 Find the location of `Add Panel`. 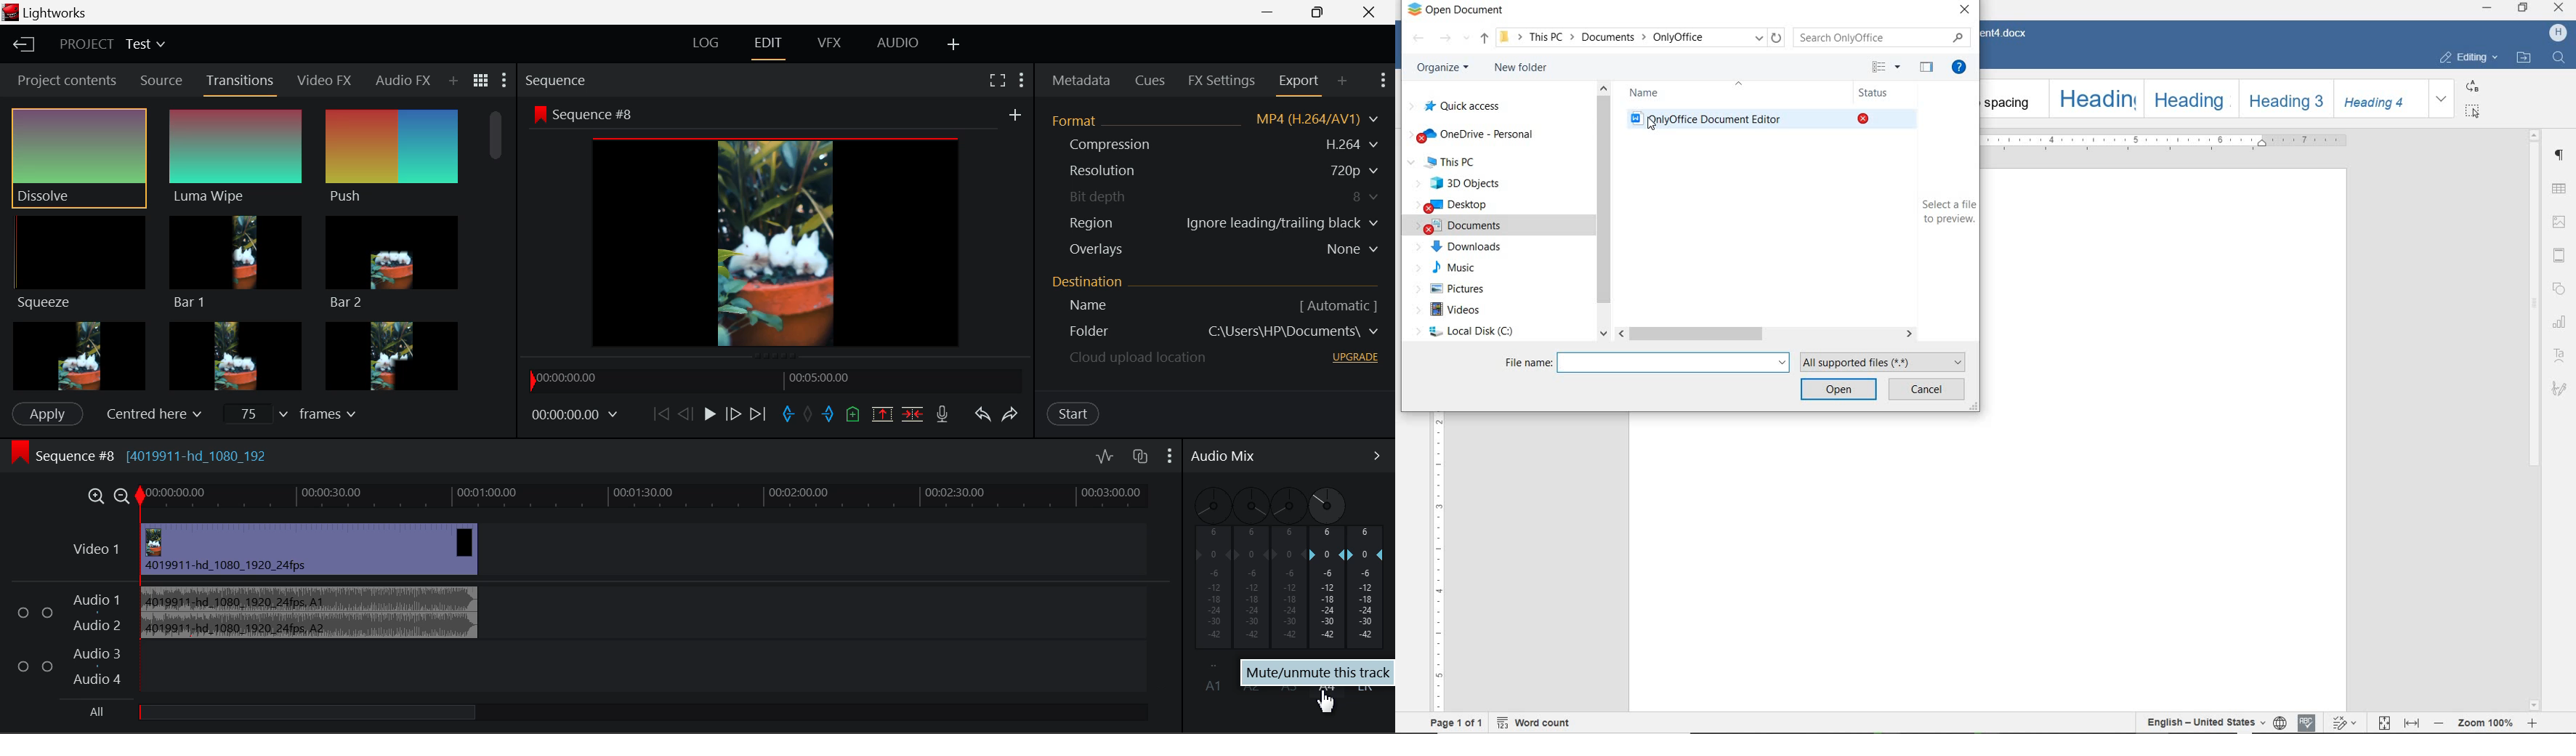

Add Panel is located at coordinates (1340, 80).